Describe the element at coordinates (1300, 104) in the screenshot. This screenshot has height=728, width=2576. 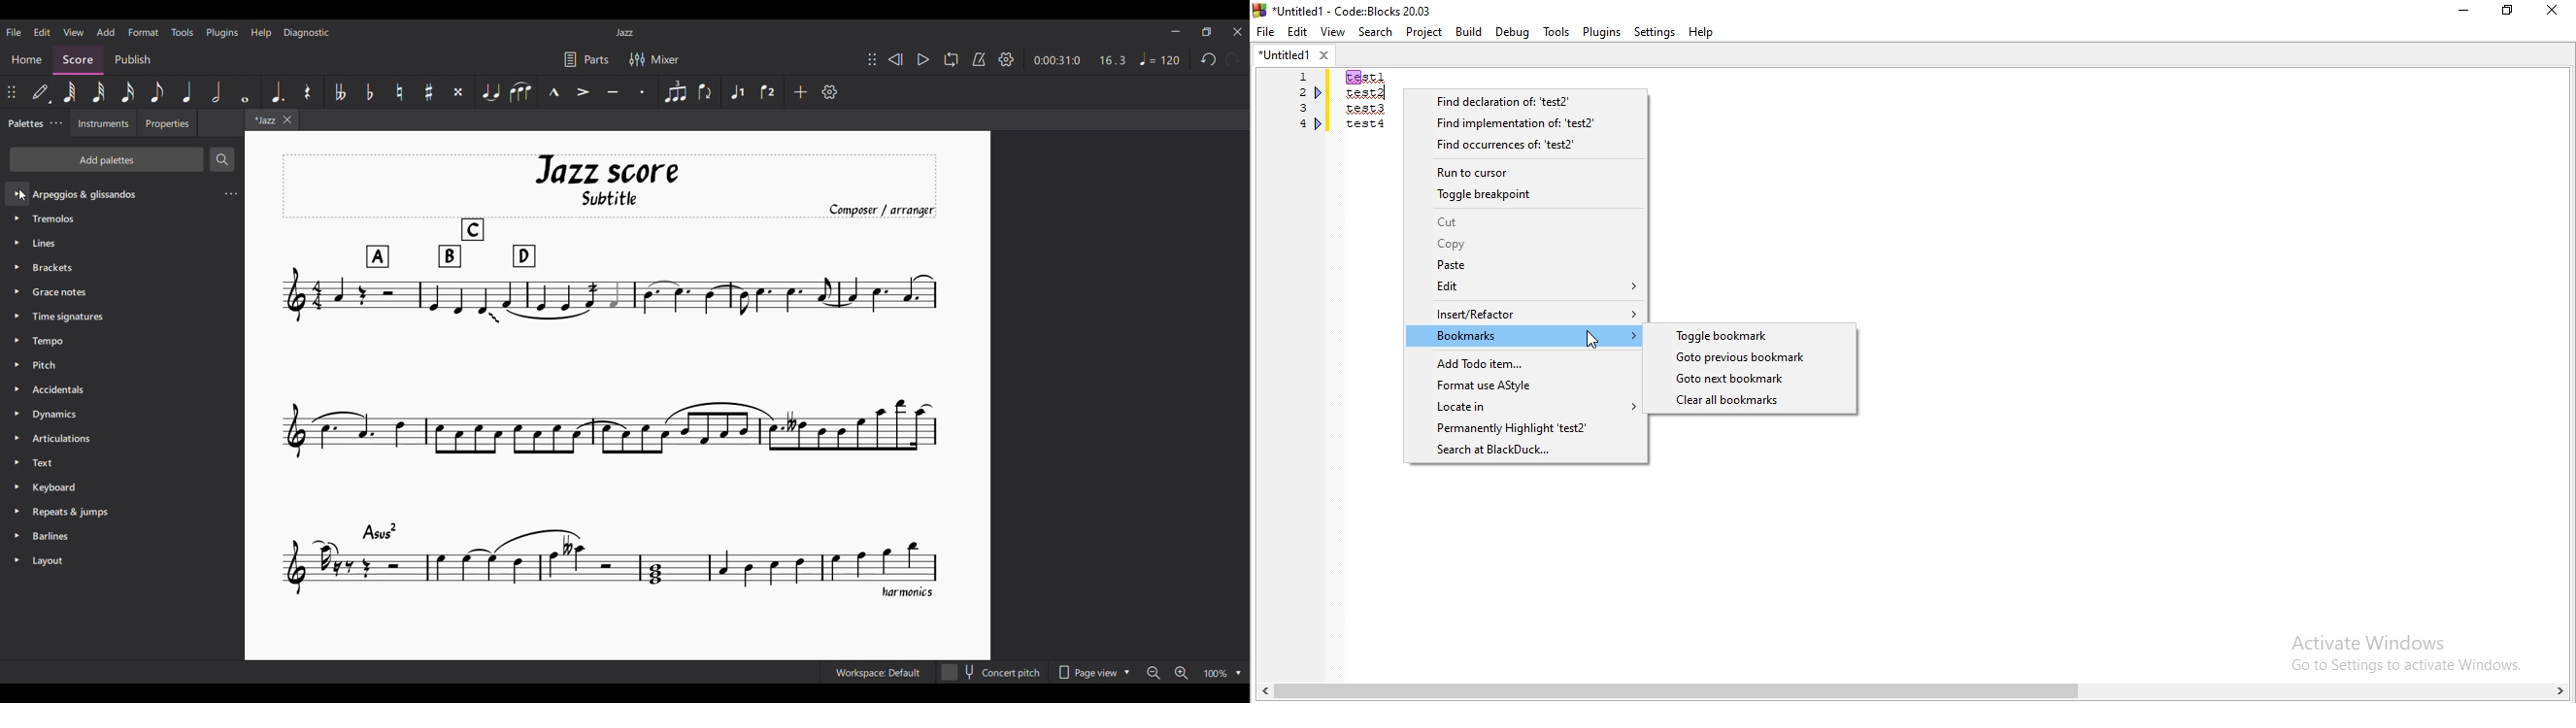
I see `Serial number 1, 2,3,4` at that location.